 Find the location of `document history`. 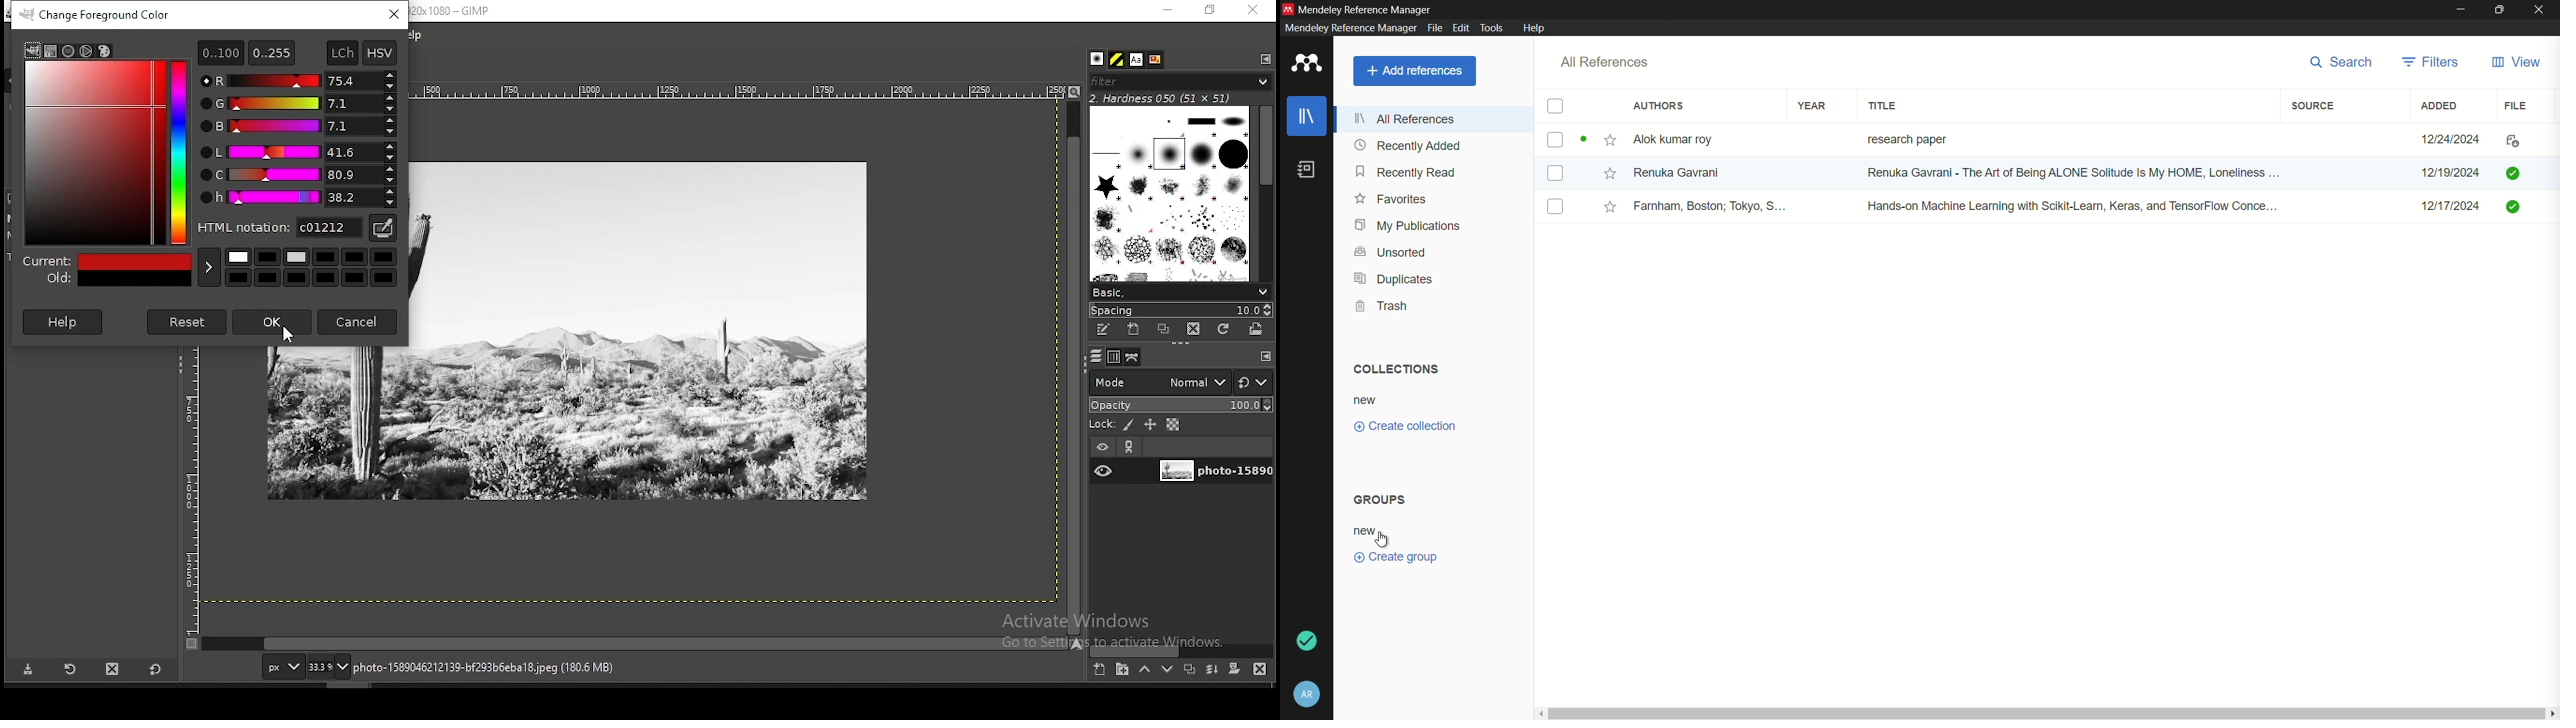

document history is located at coordinates (1156, 60).